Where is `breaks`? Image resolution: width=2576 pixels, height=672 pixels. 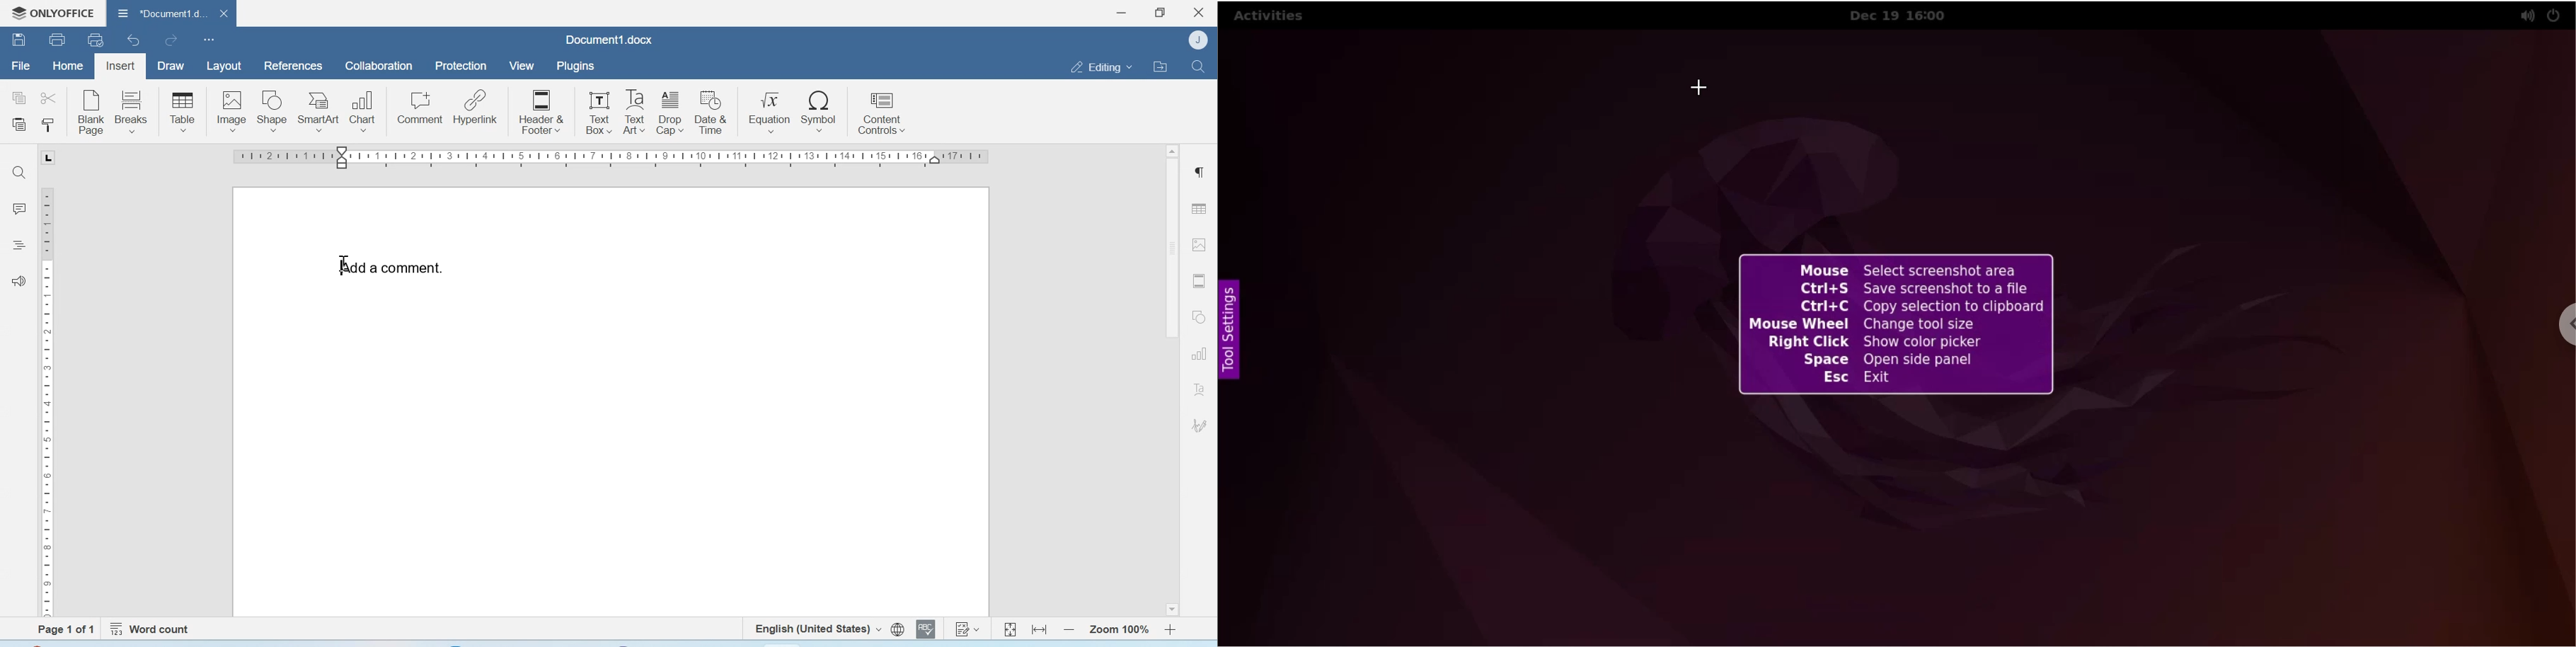
breaks is located at coordinates (132, 110).